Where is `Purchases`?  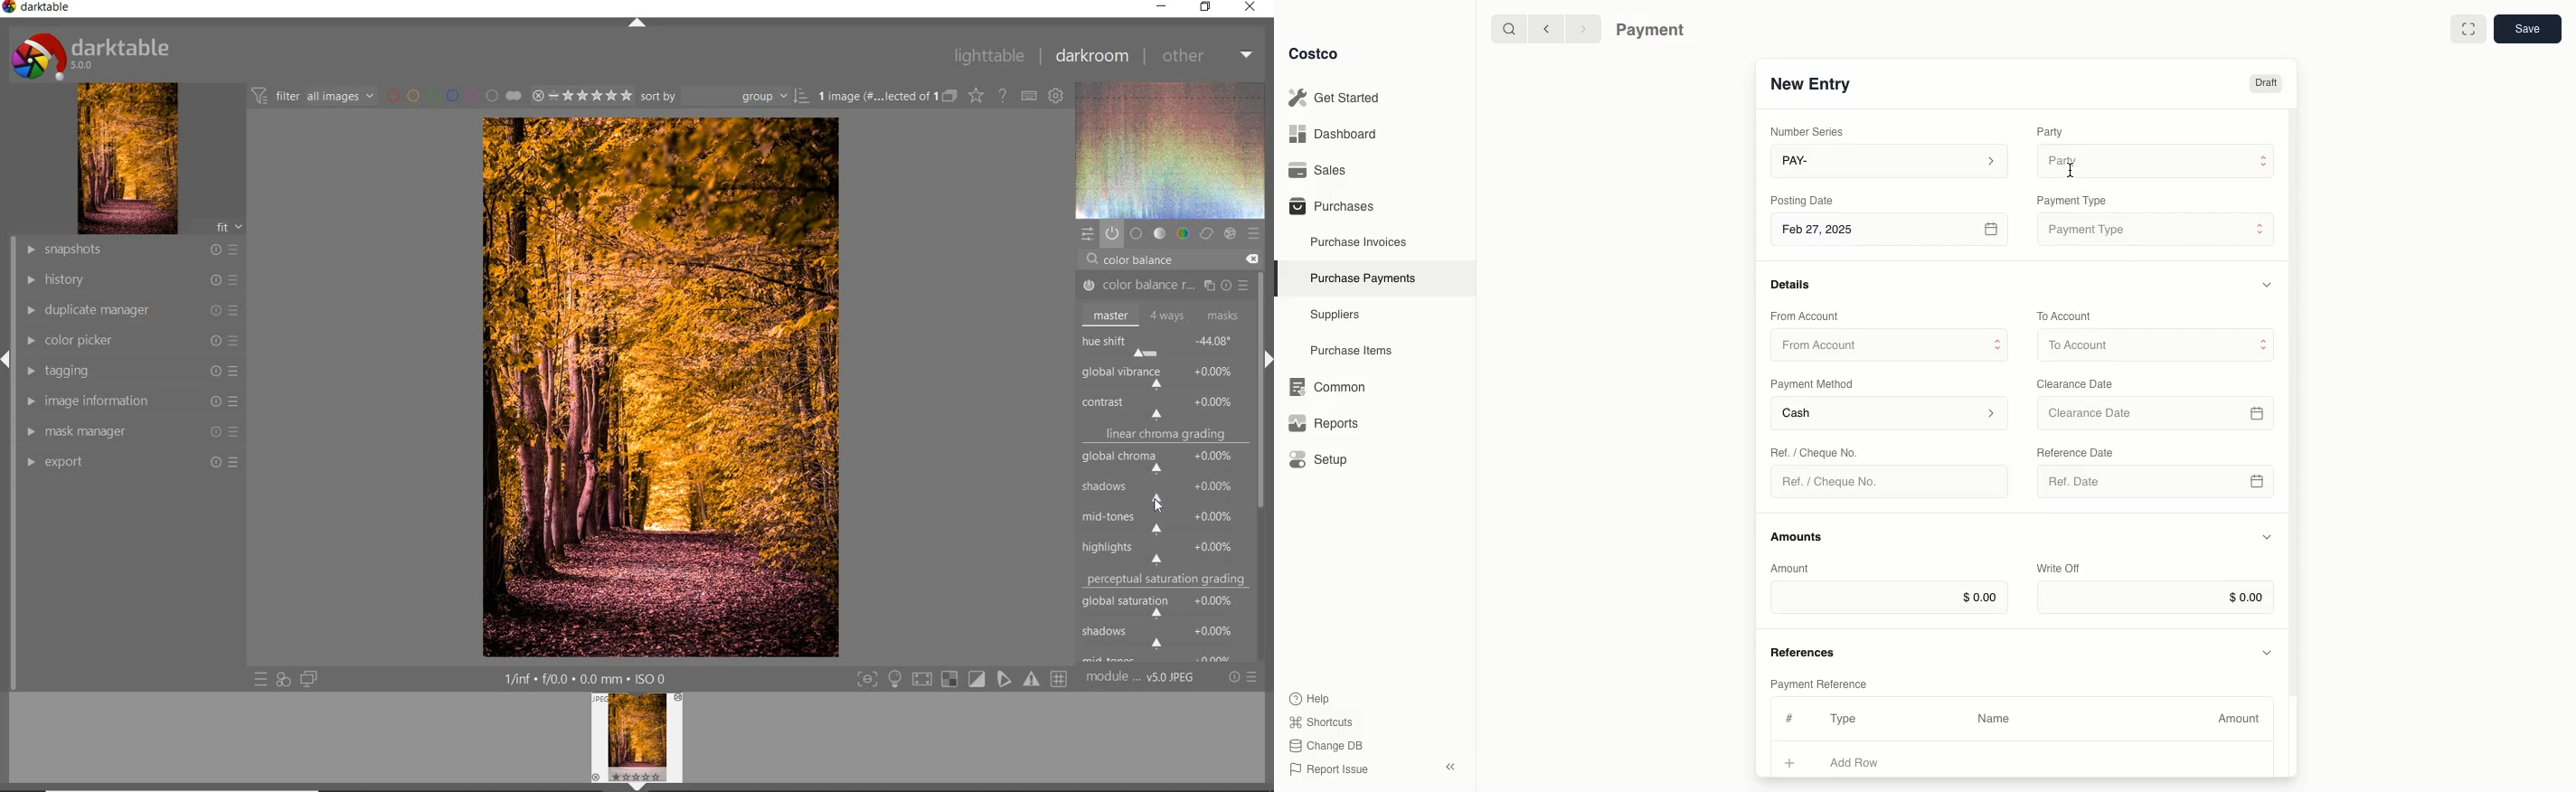
Purchases is located at coordinates (1331, 205).